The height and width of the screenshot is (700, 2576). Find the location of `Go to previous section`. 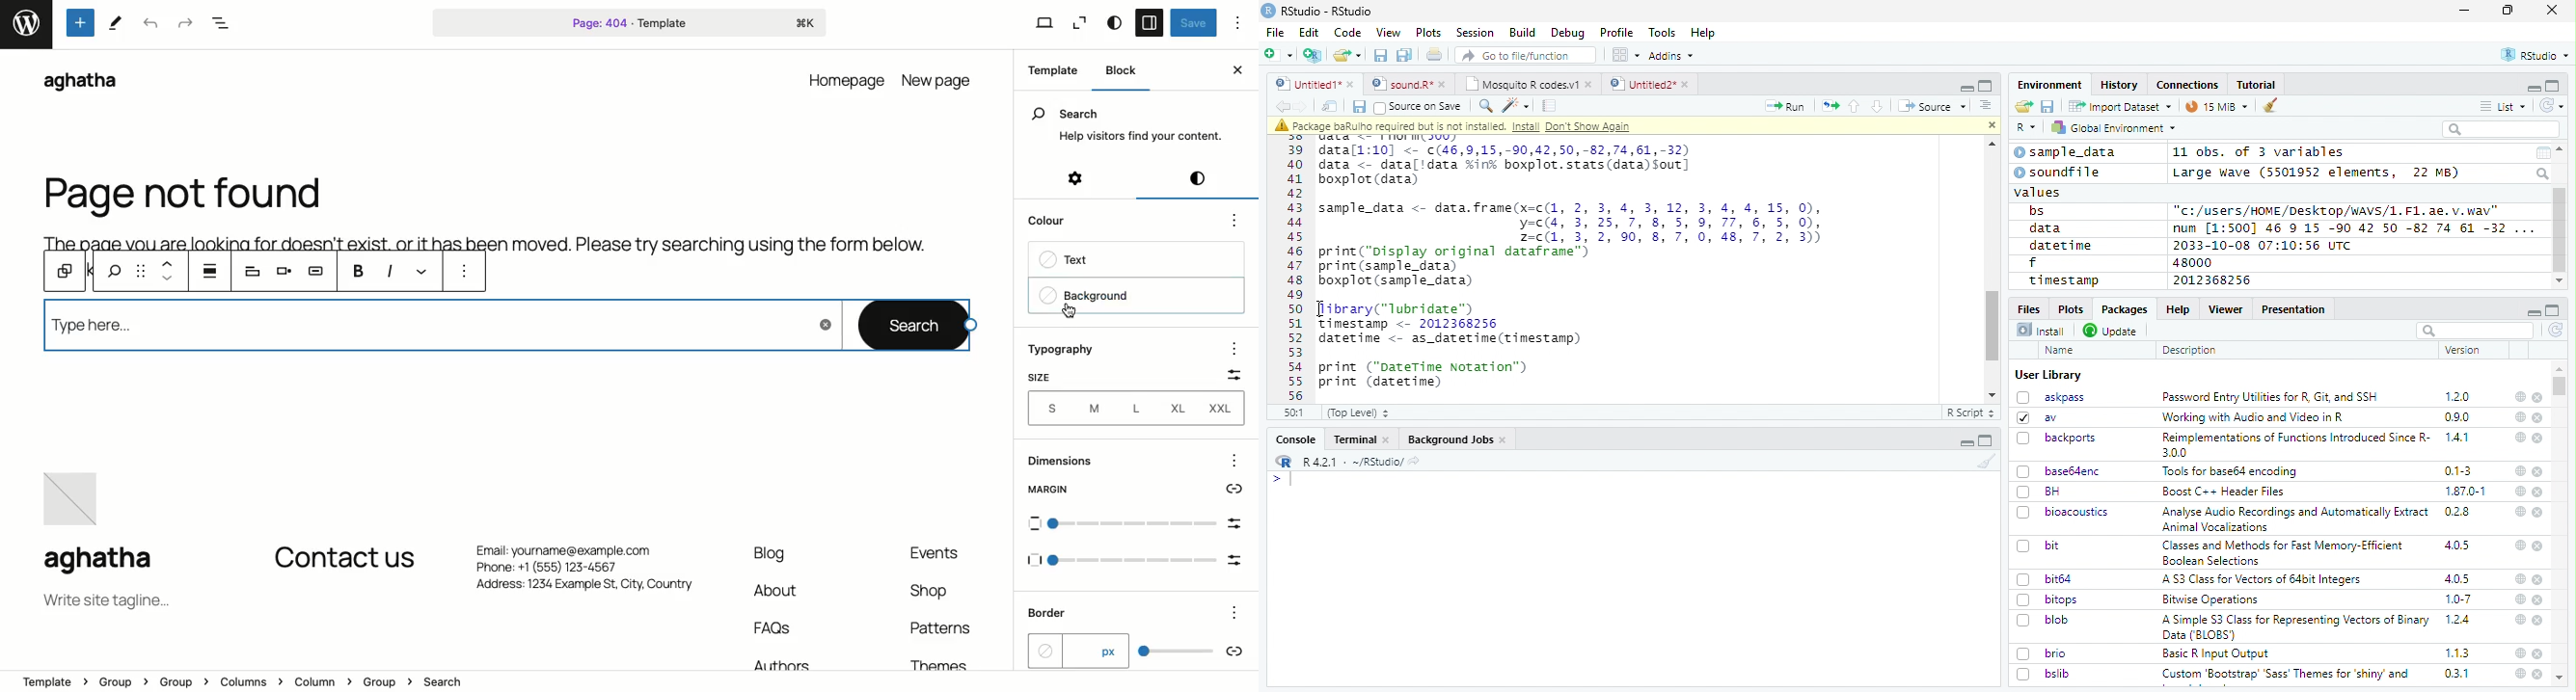

Go to previous section is located at coordinates (1856, 106).